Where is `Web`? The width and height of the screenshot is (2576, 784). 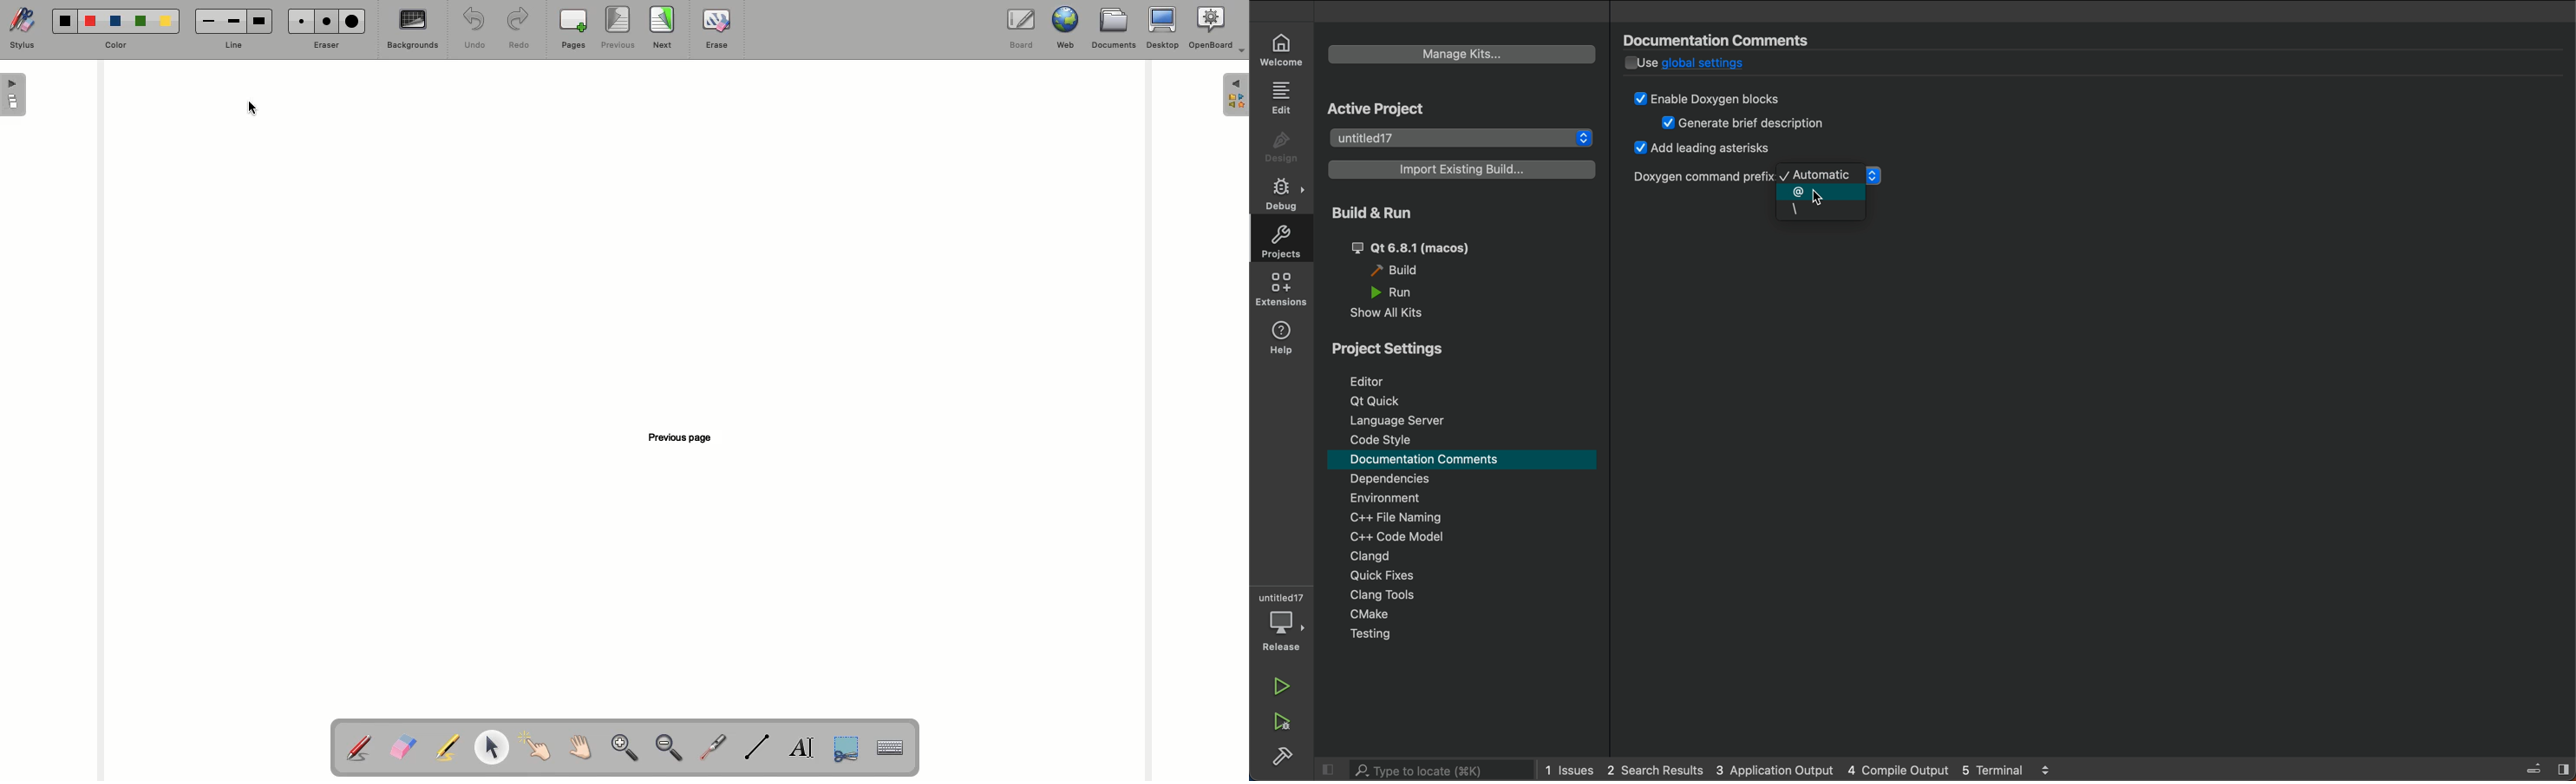 Web is located at coordinates (1062, 28).